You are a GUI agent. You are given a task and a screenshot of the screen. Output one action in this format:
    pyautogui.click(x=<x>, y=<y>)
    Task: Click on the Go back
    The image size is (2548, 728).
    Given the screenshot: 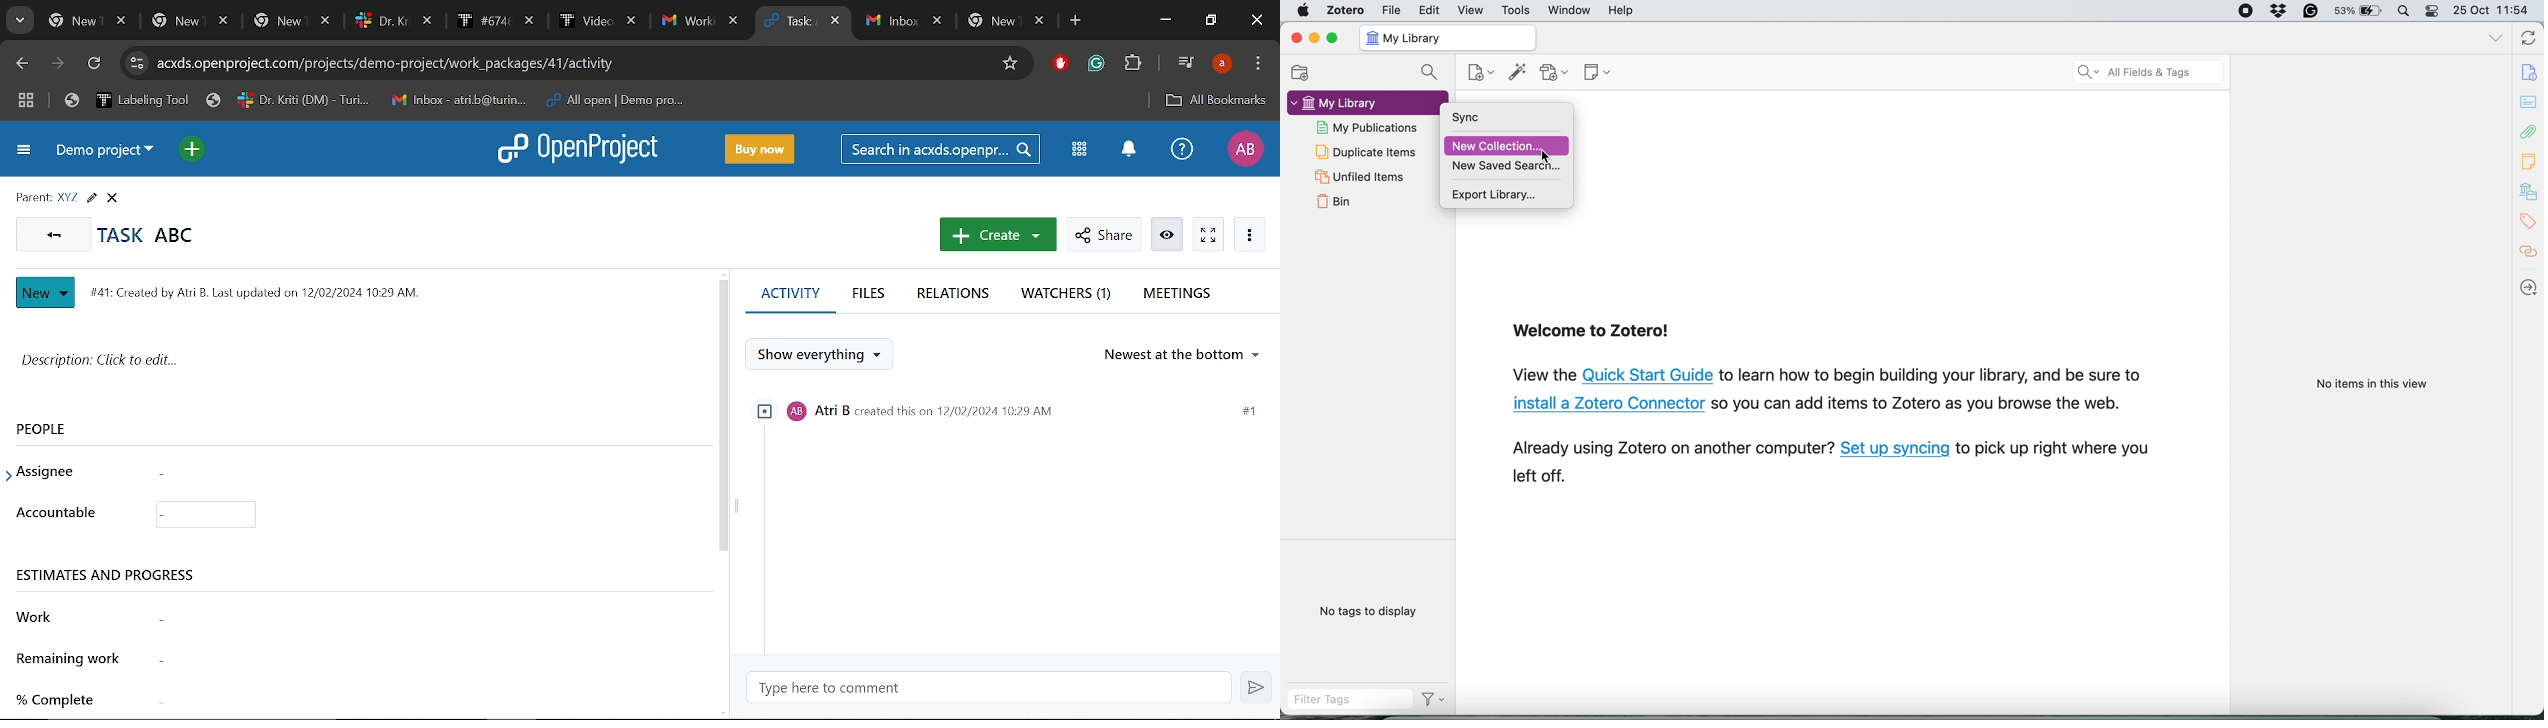 What is the action you would take?
    pyautogui.click(x=51, y=233)
    